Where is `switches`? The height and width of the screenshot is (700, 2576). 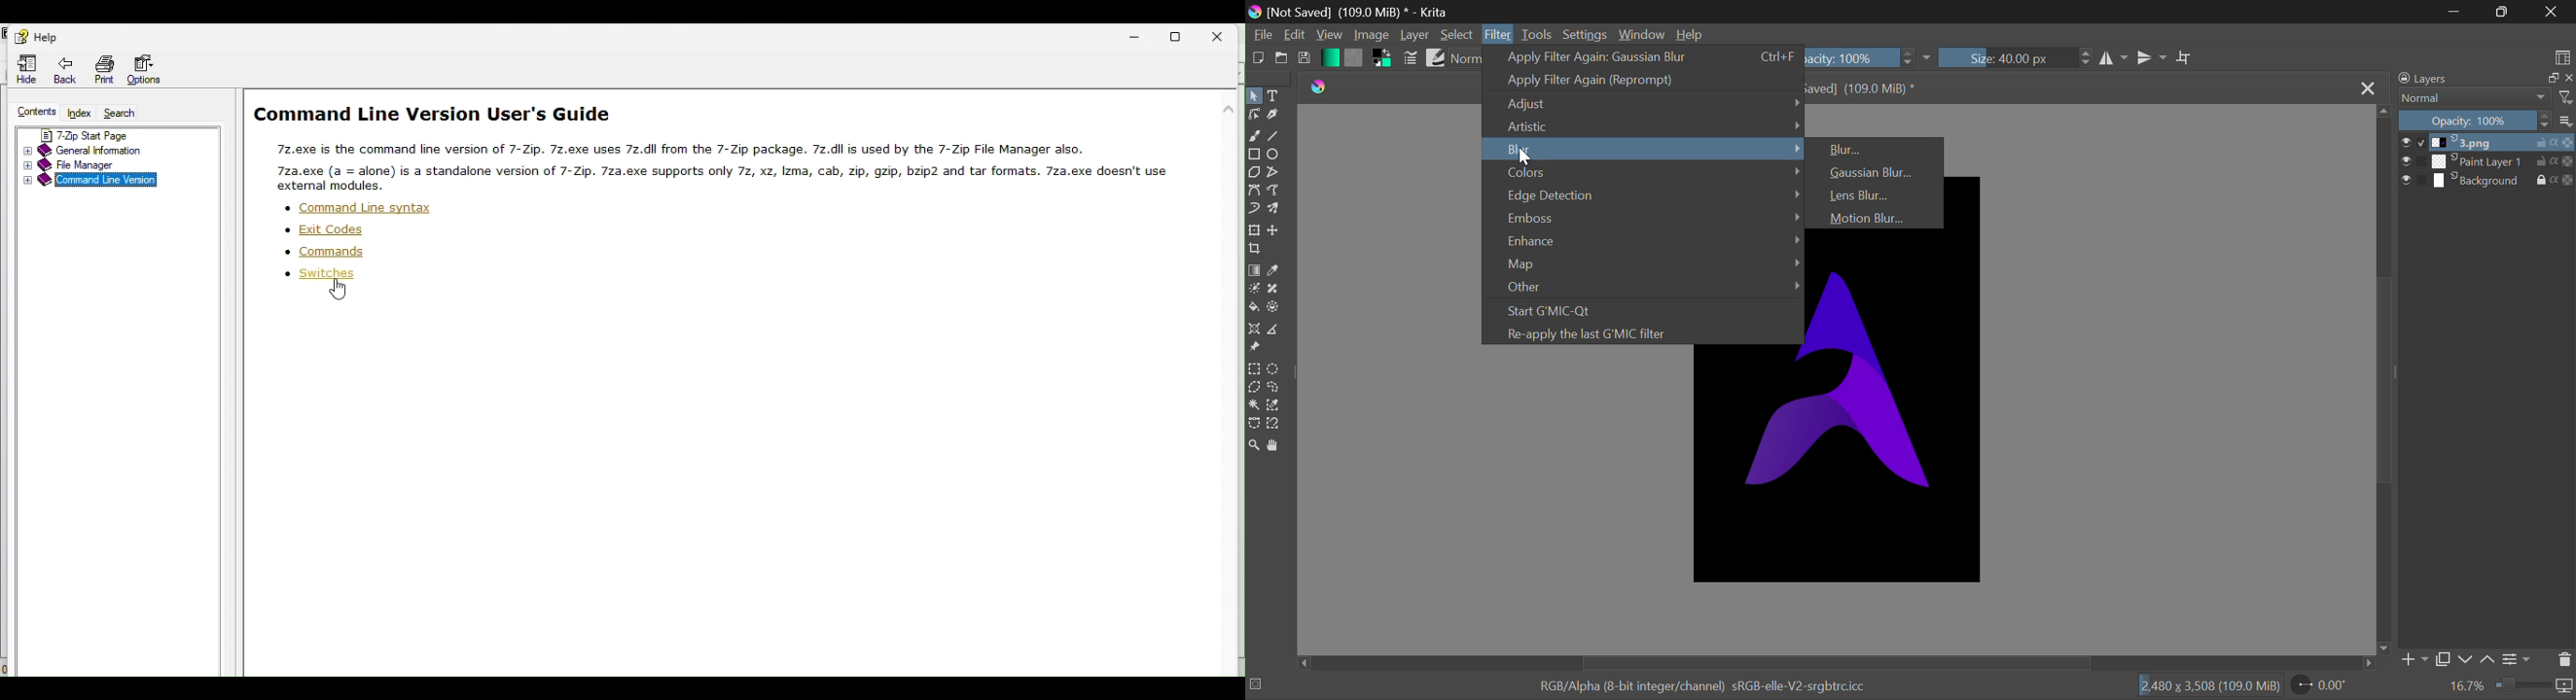
switches is located at coordinates (320, 275).